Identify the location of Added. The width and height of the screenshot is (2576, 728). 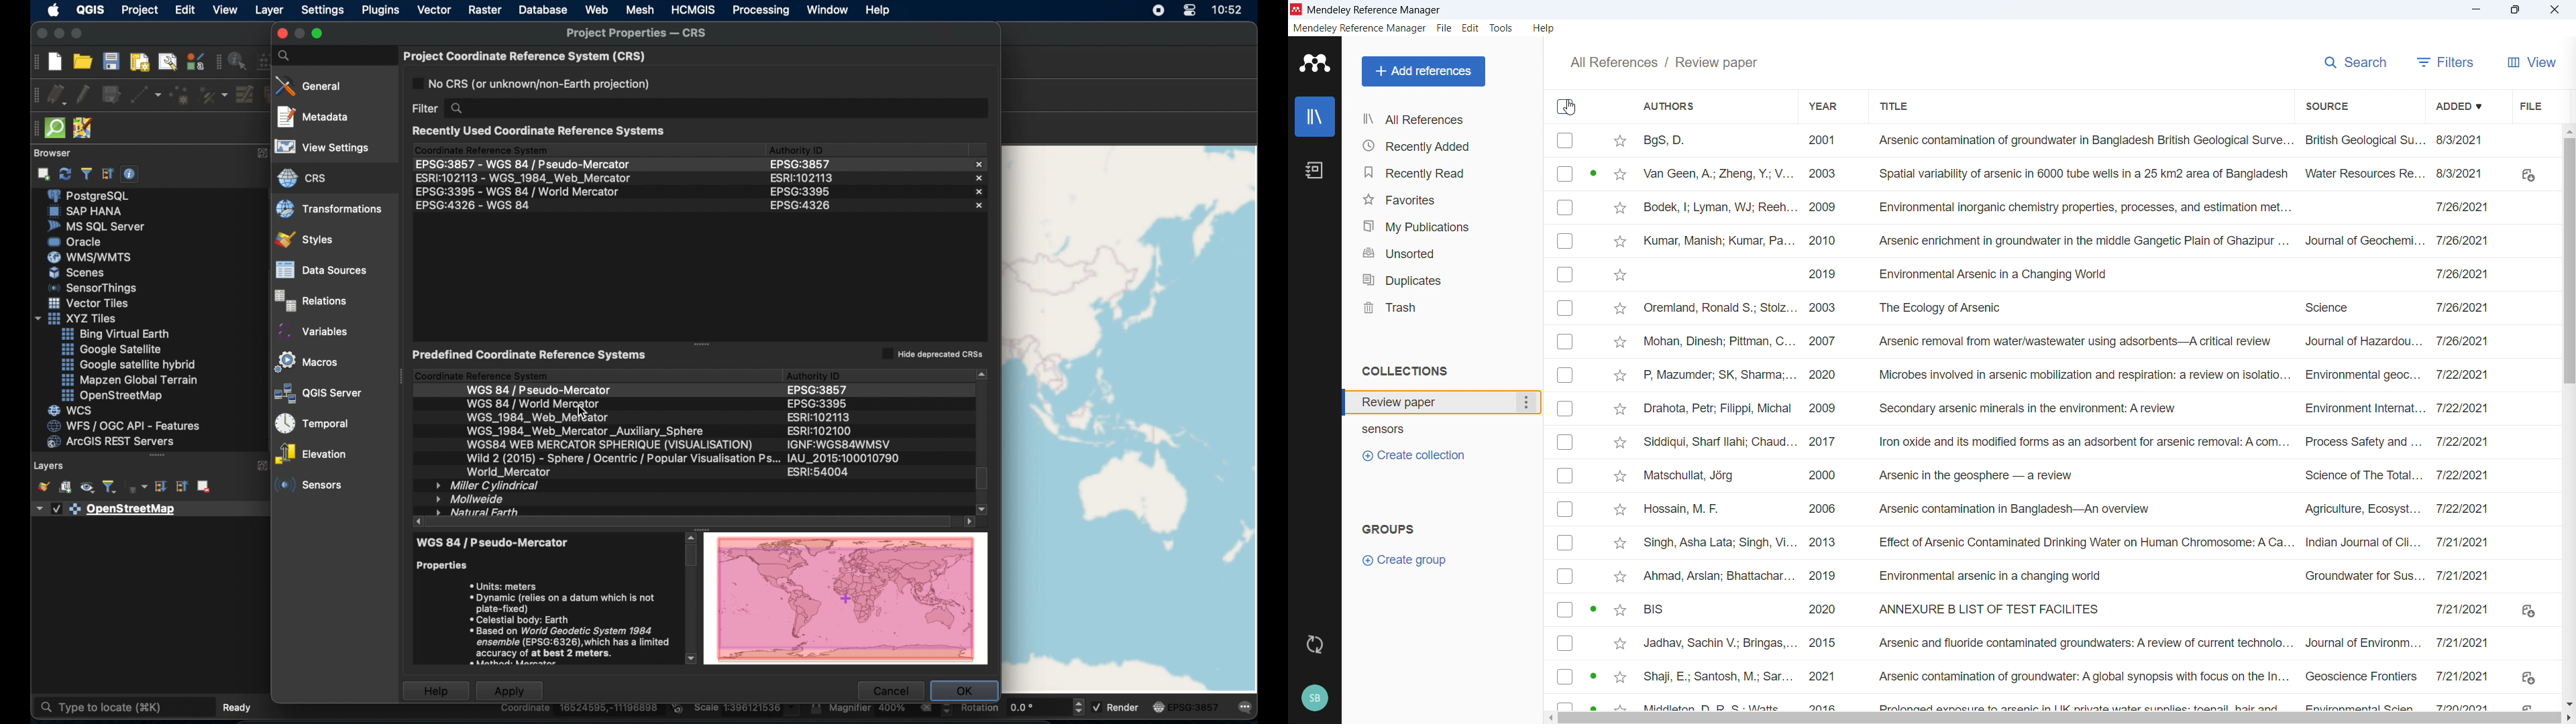
(2461, 105).